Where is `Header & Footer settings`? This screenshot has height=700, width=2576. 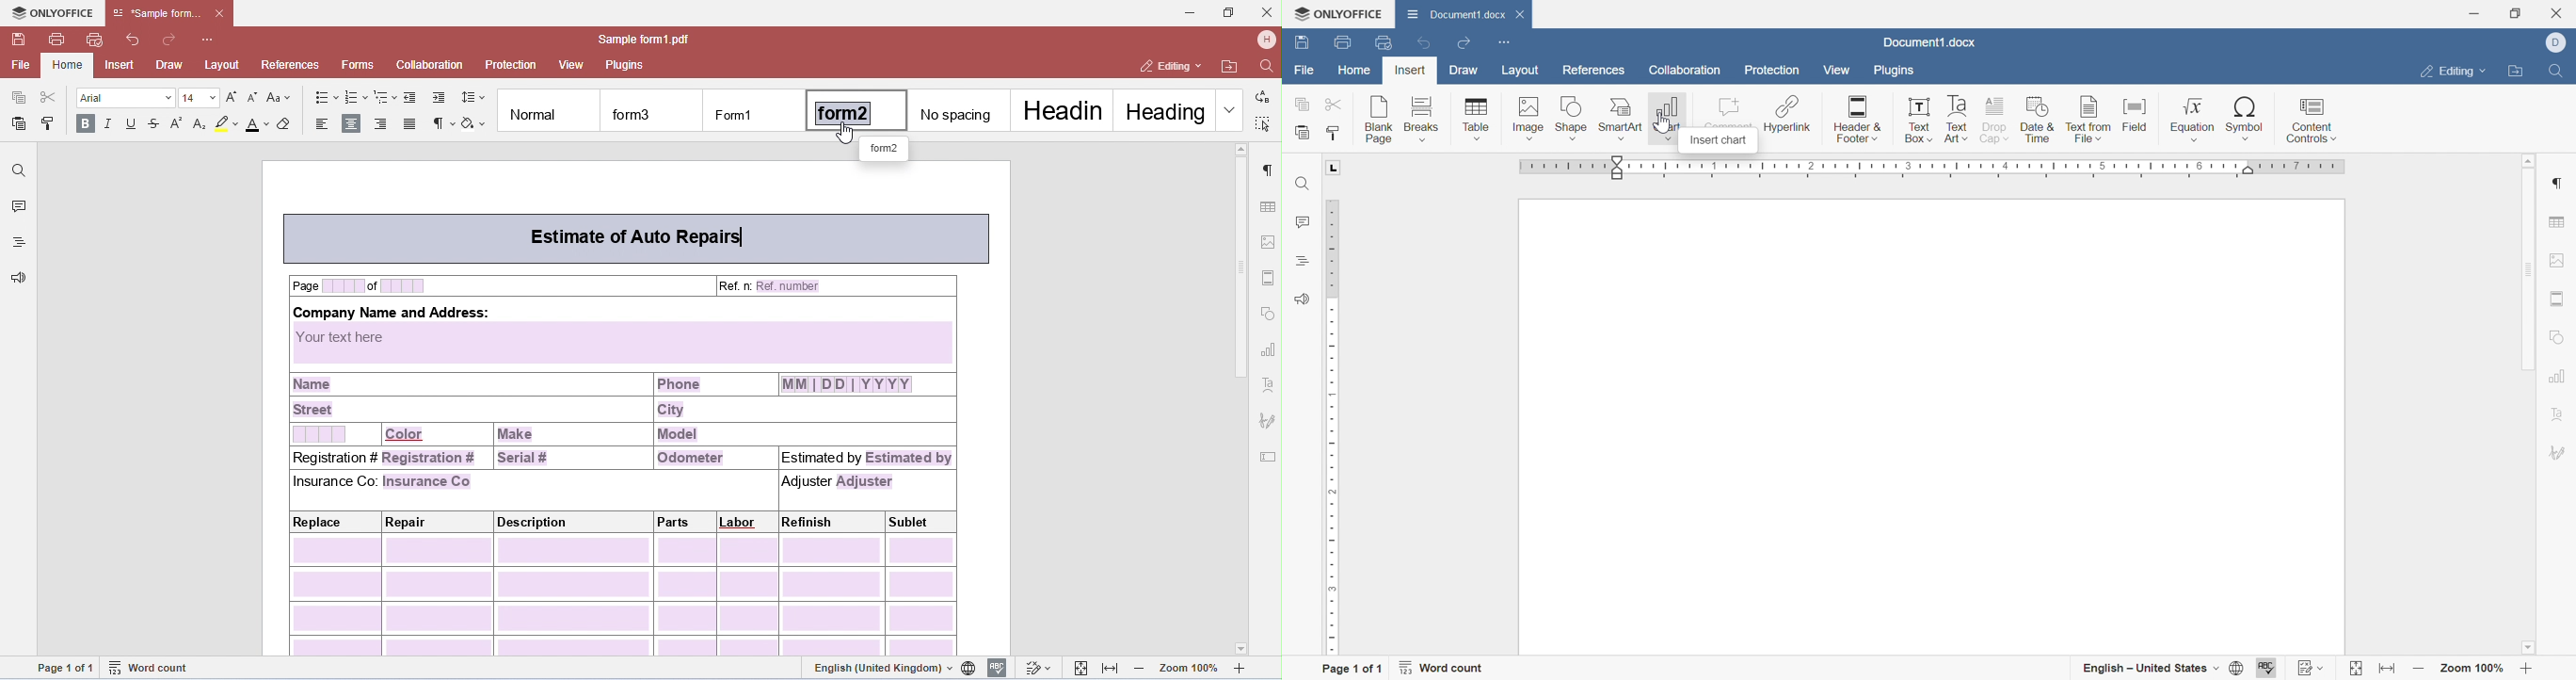
Header & Footer settings is located at coordinates (2561, 298).